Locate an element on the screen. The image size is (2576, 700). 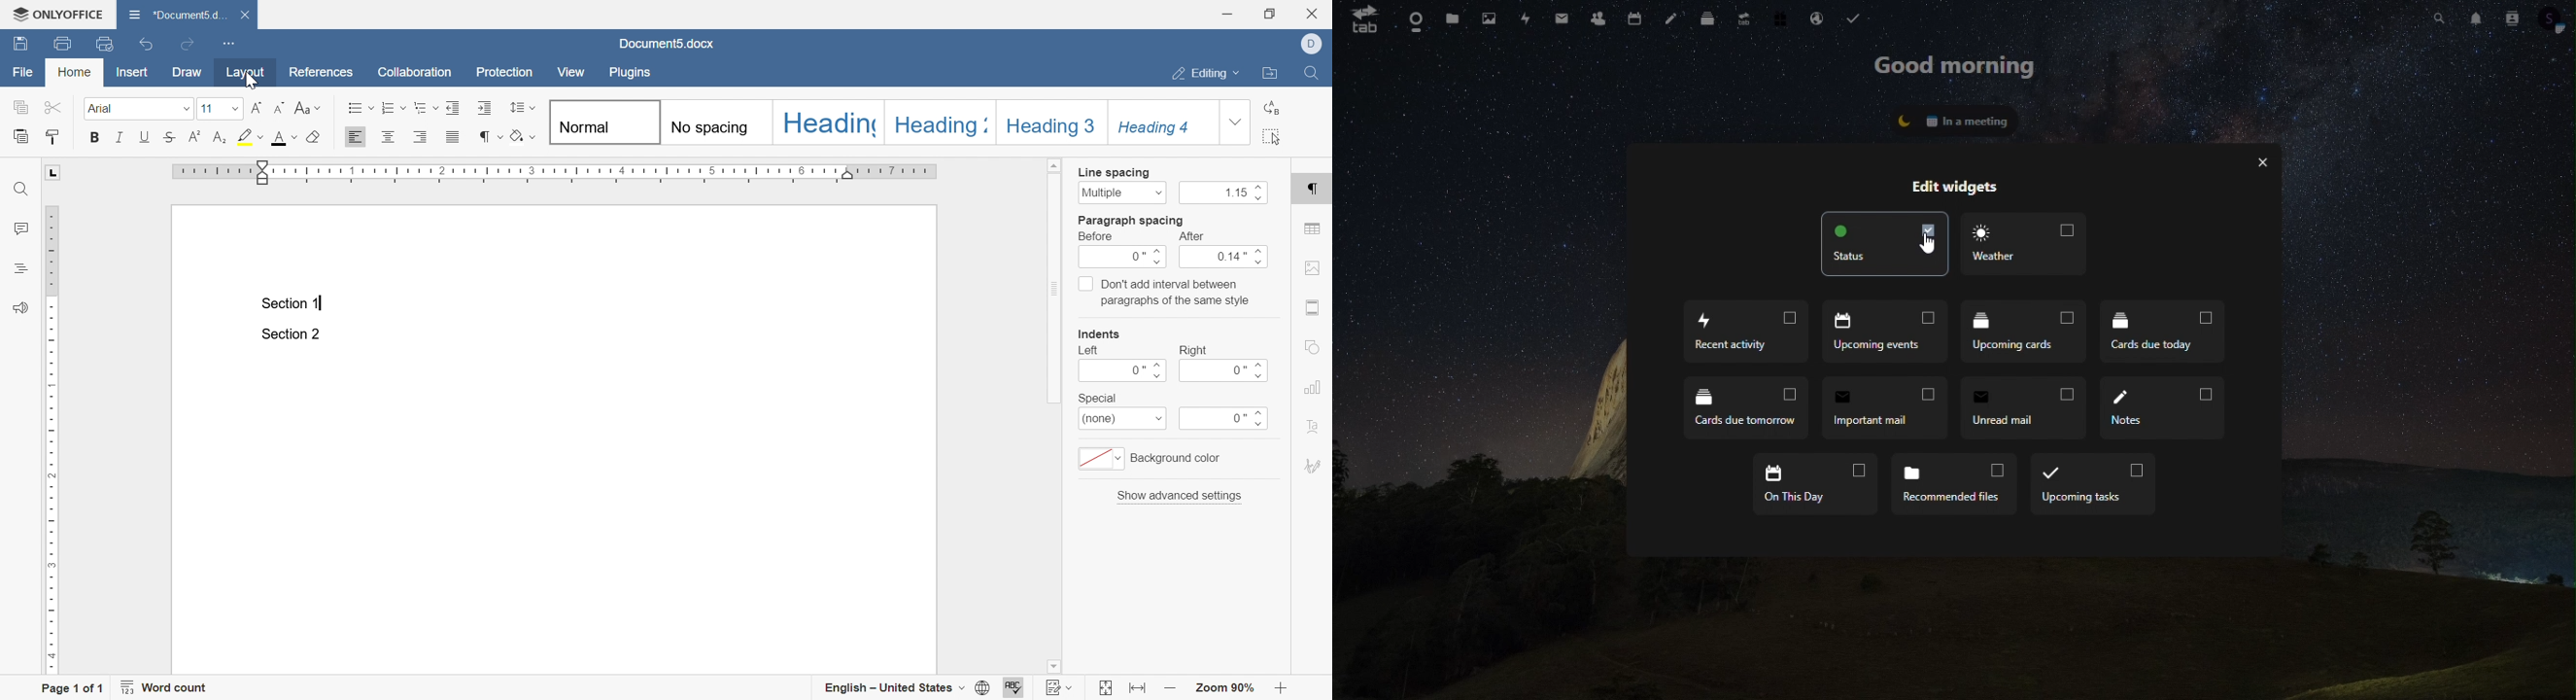
references is located at coordinates (321, 72).